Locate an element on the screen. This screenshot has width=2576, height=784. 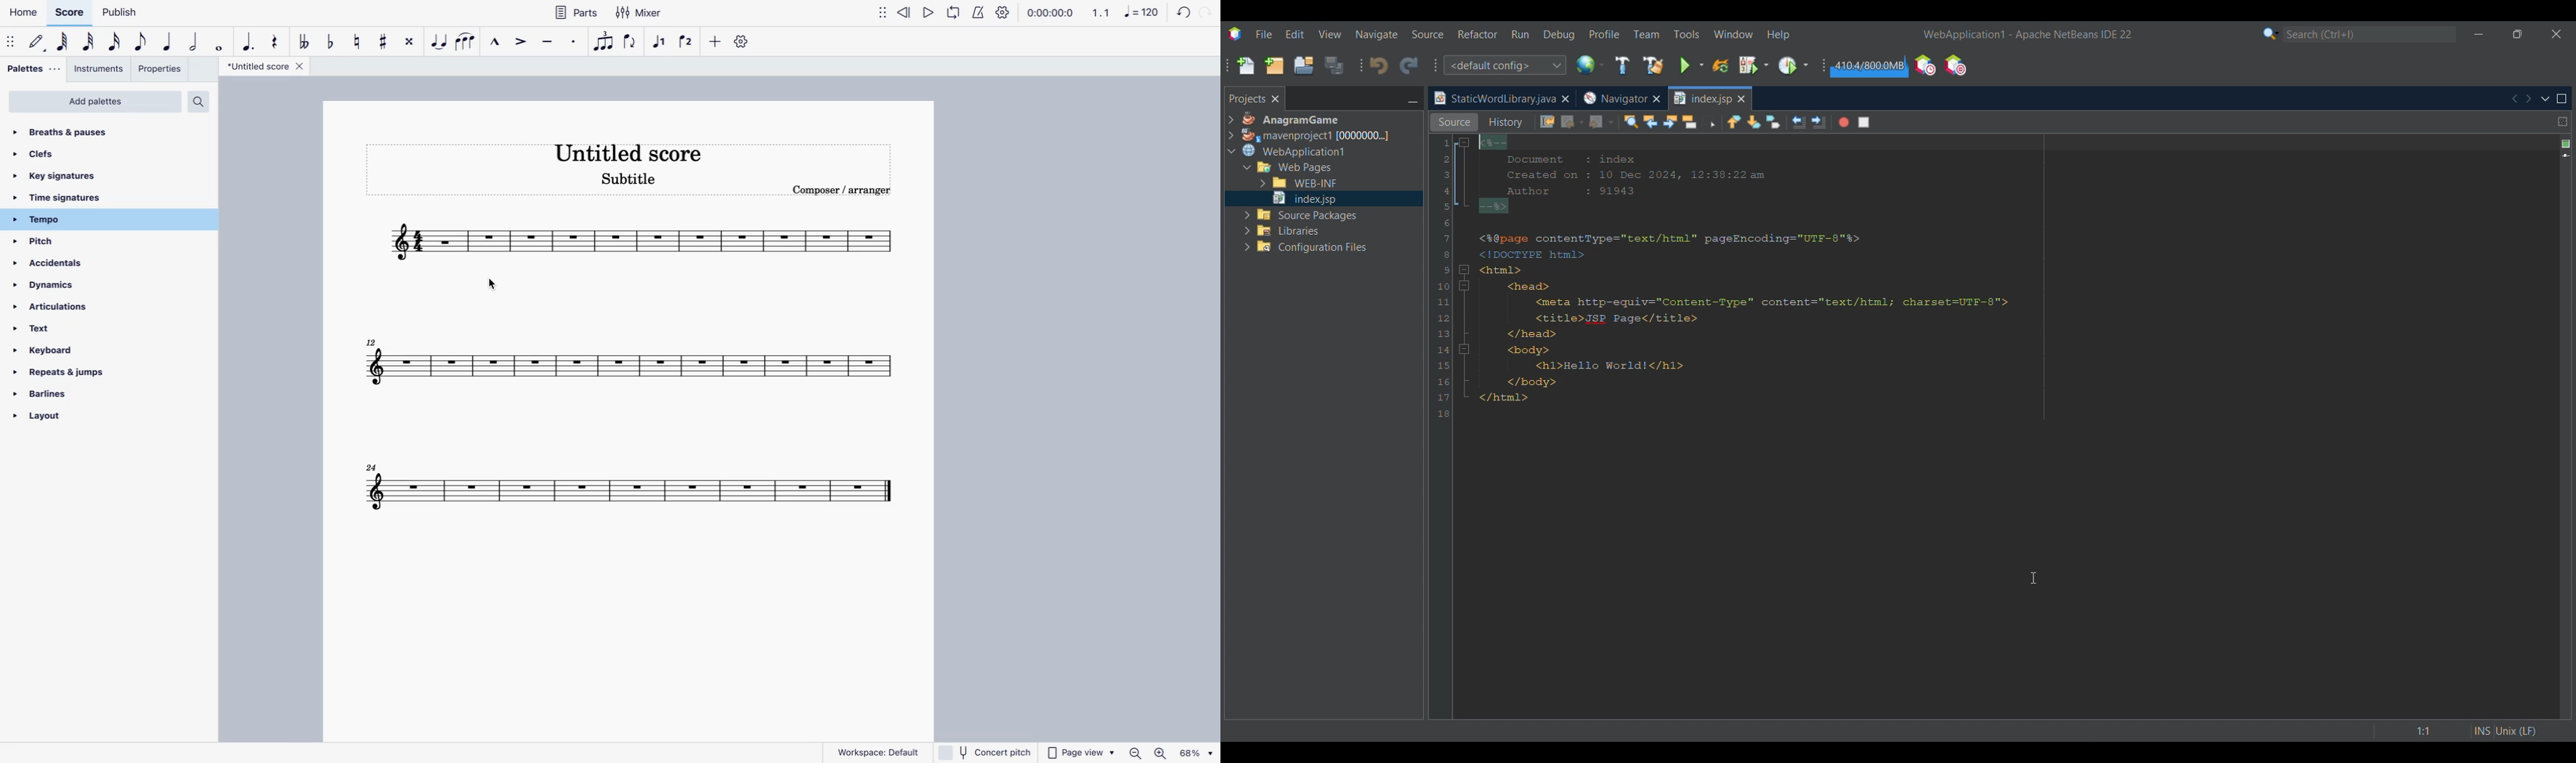
more is located at coordinates (716, 41).